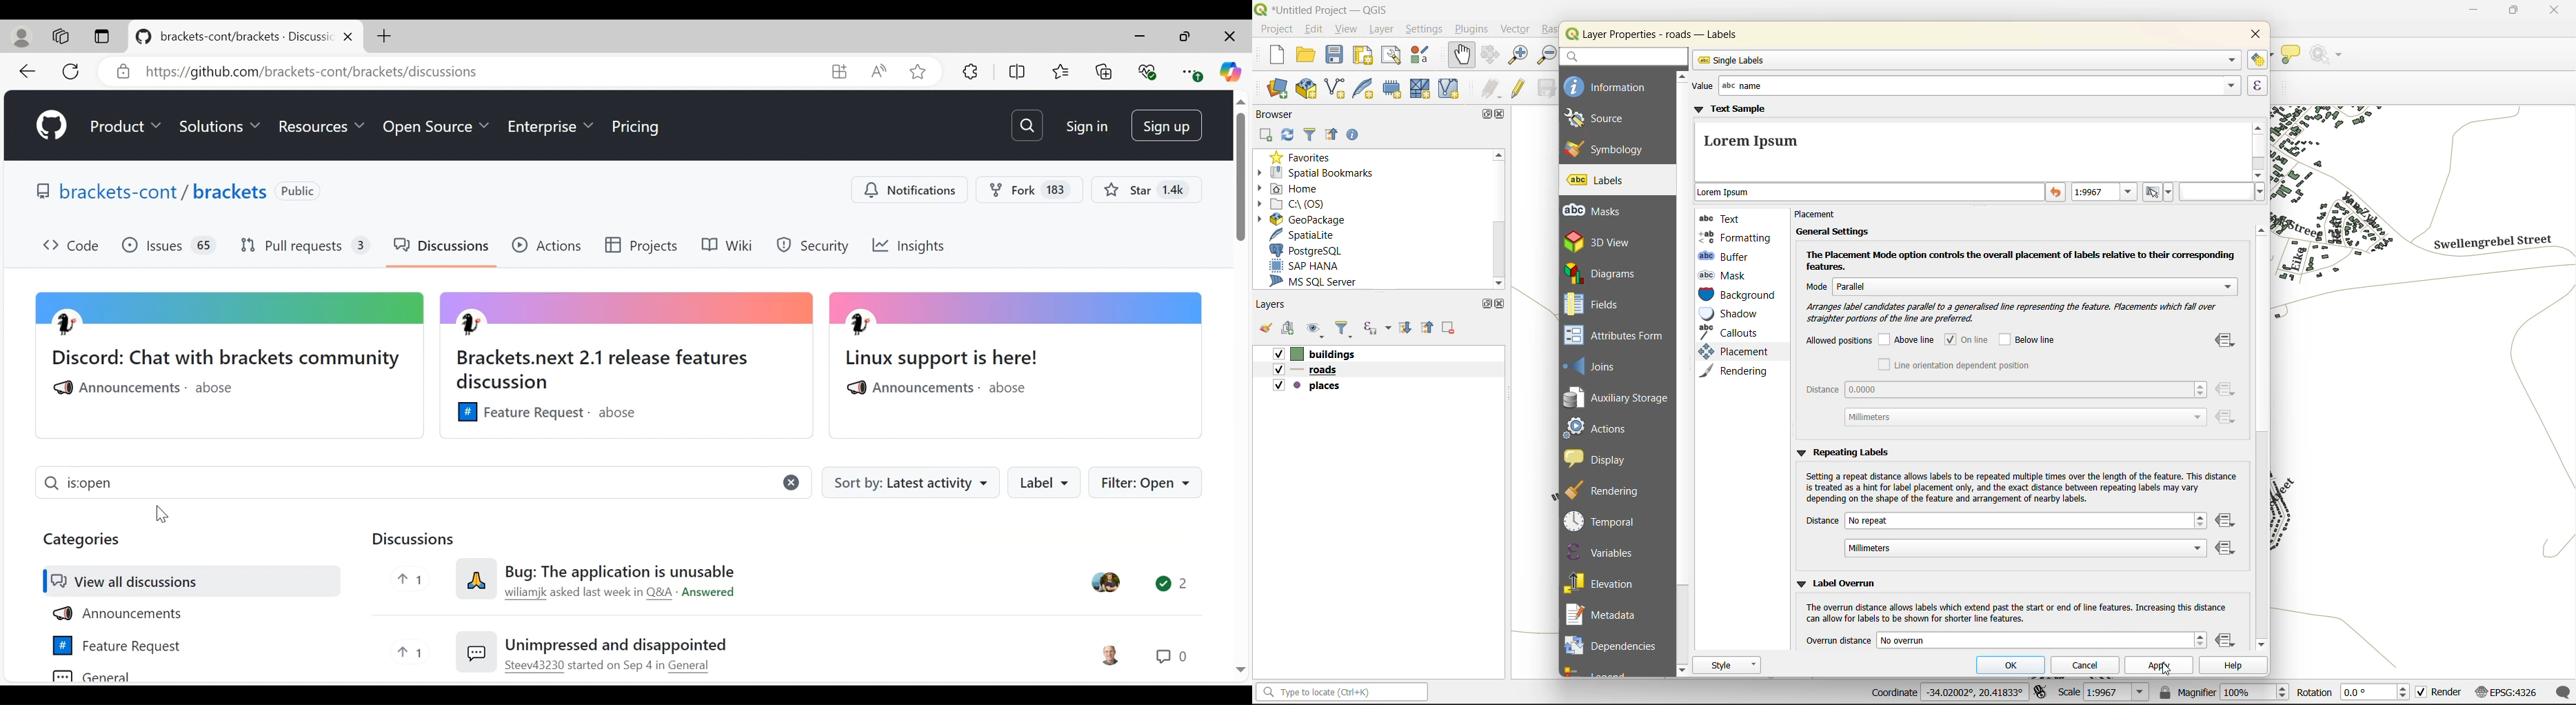 The width and height of the screenshot is (2576, 728). I want to click on Filter, so click(1144, 480).